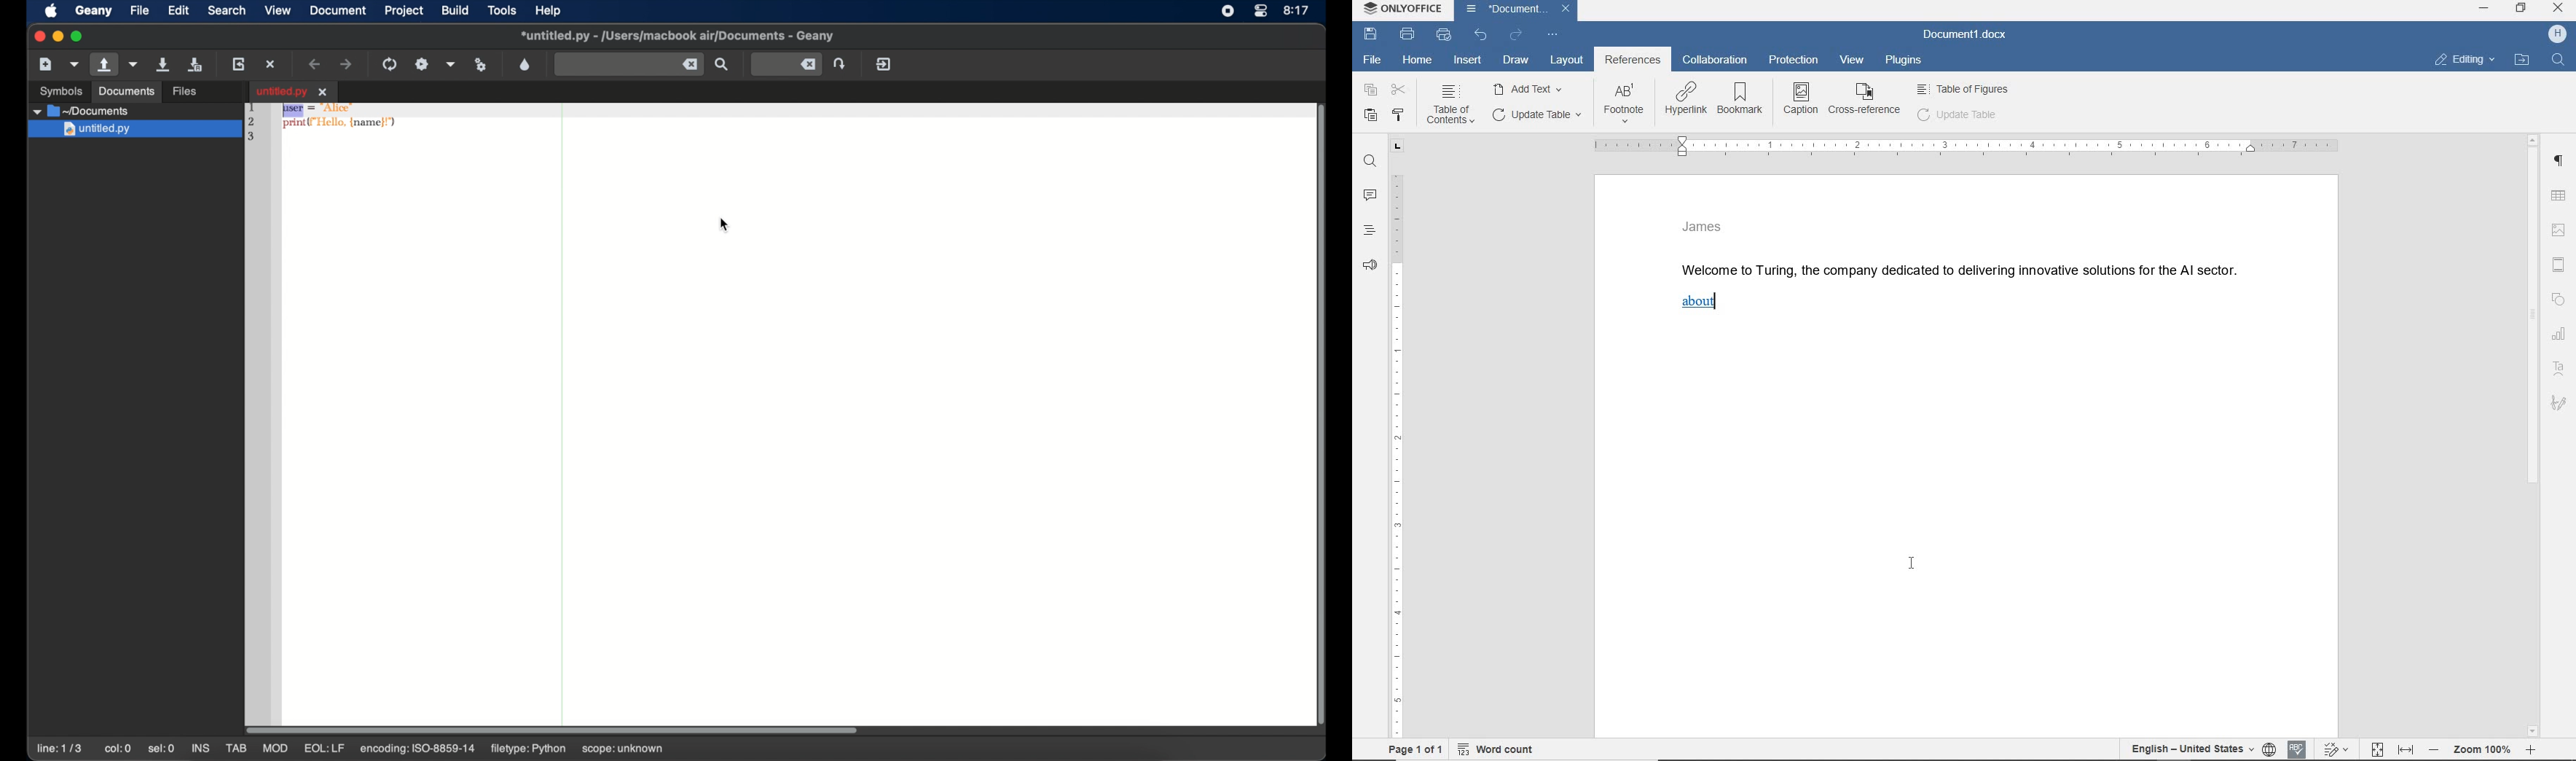  Describe the element at coordinates (1368, 268) in the screenshot. I see `feedback & support` at that location.